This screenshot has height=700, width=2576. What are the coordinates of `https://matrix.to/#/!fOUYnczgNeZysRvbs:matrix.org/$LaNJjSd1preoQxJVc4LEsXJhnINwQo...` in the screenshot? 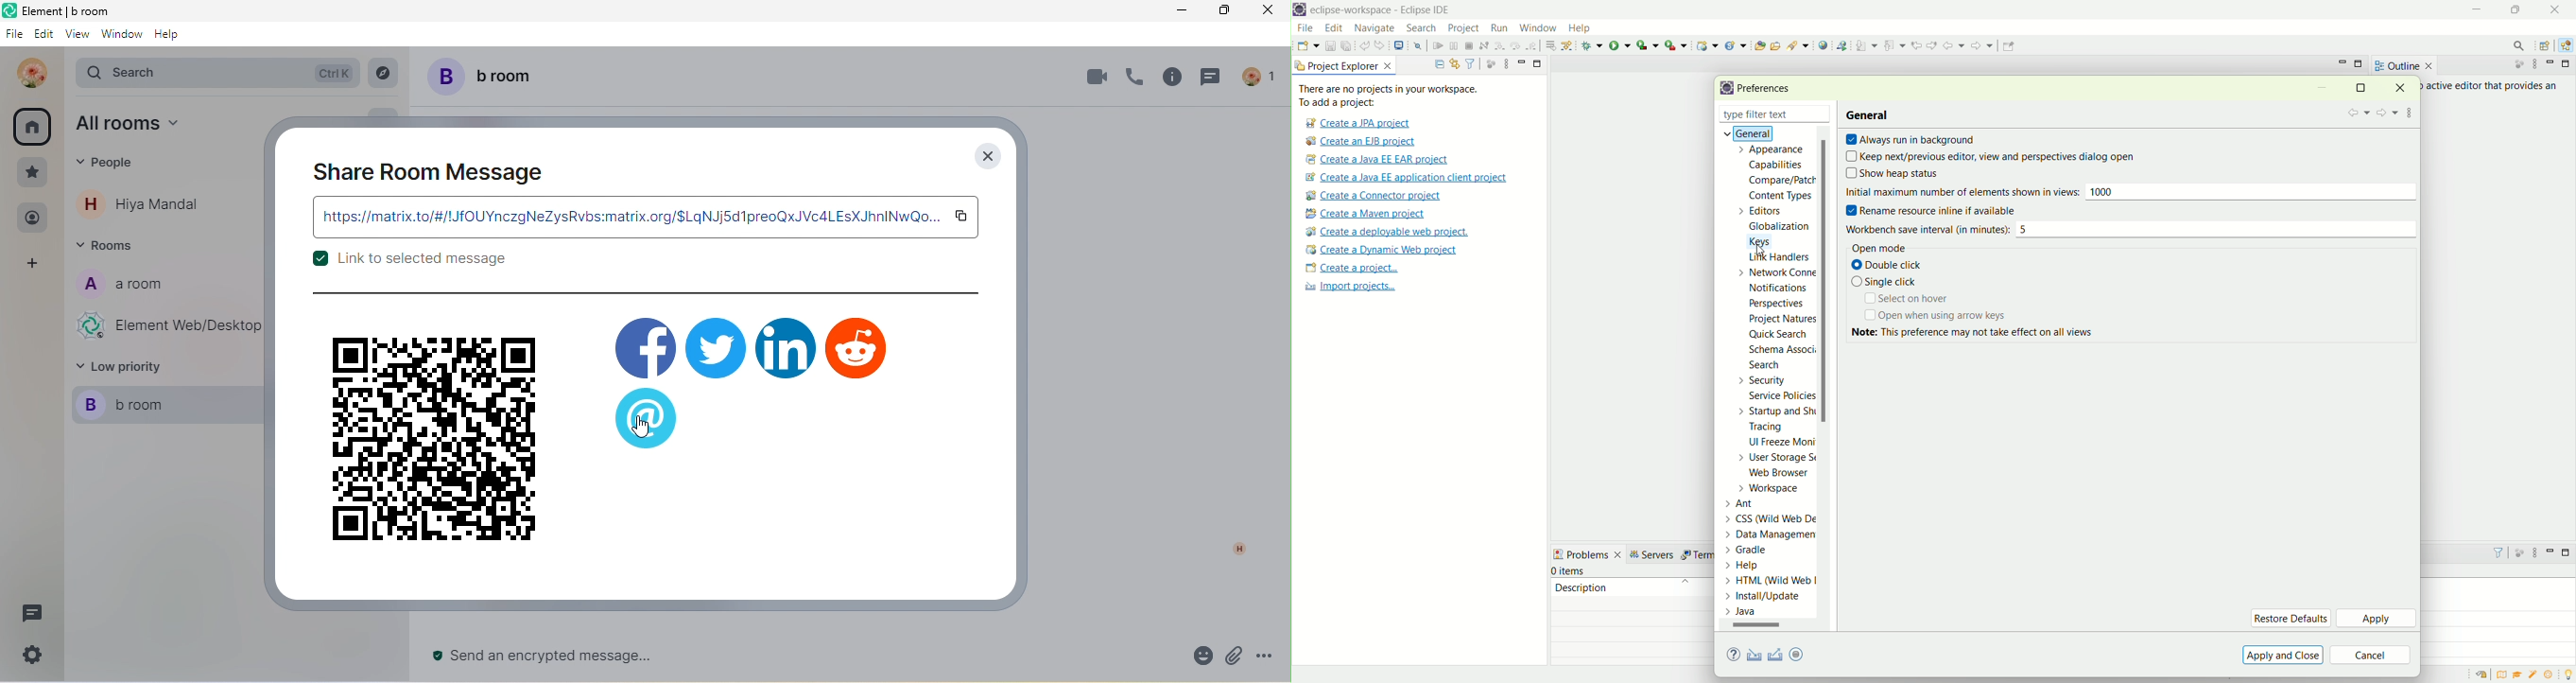 It's located at (629, 217).